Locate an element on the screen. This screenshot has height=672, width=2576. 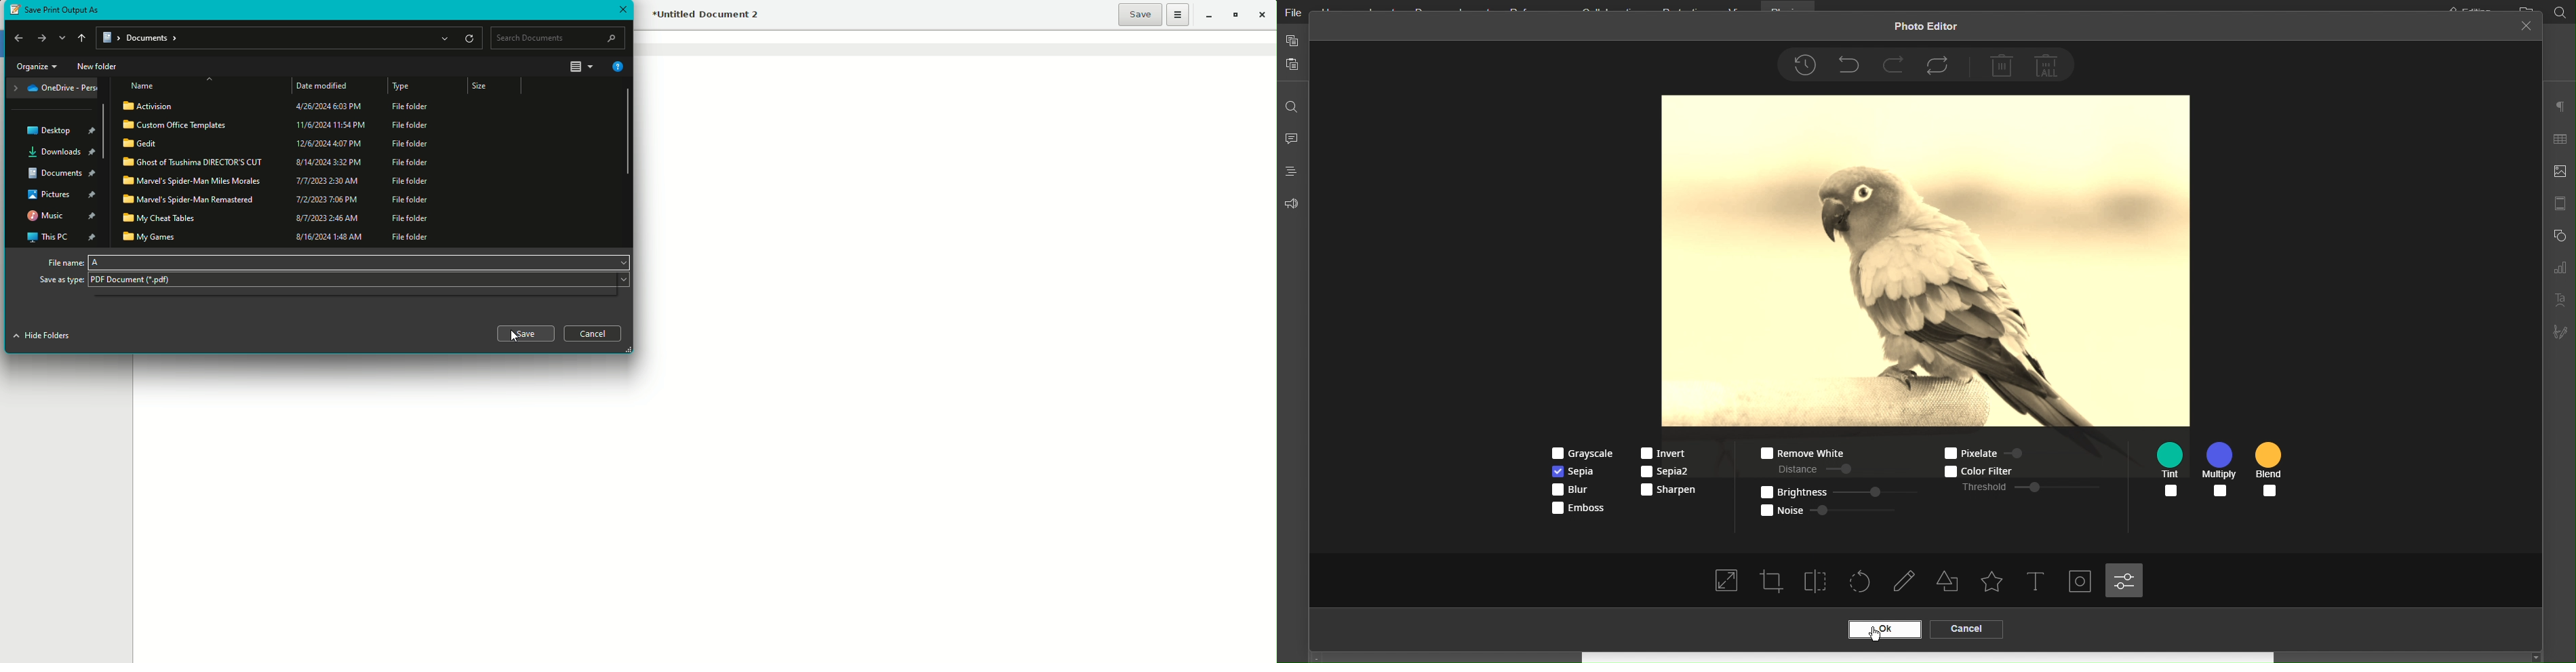
Cursor is located at coordinates (515, 337).